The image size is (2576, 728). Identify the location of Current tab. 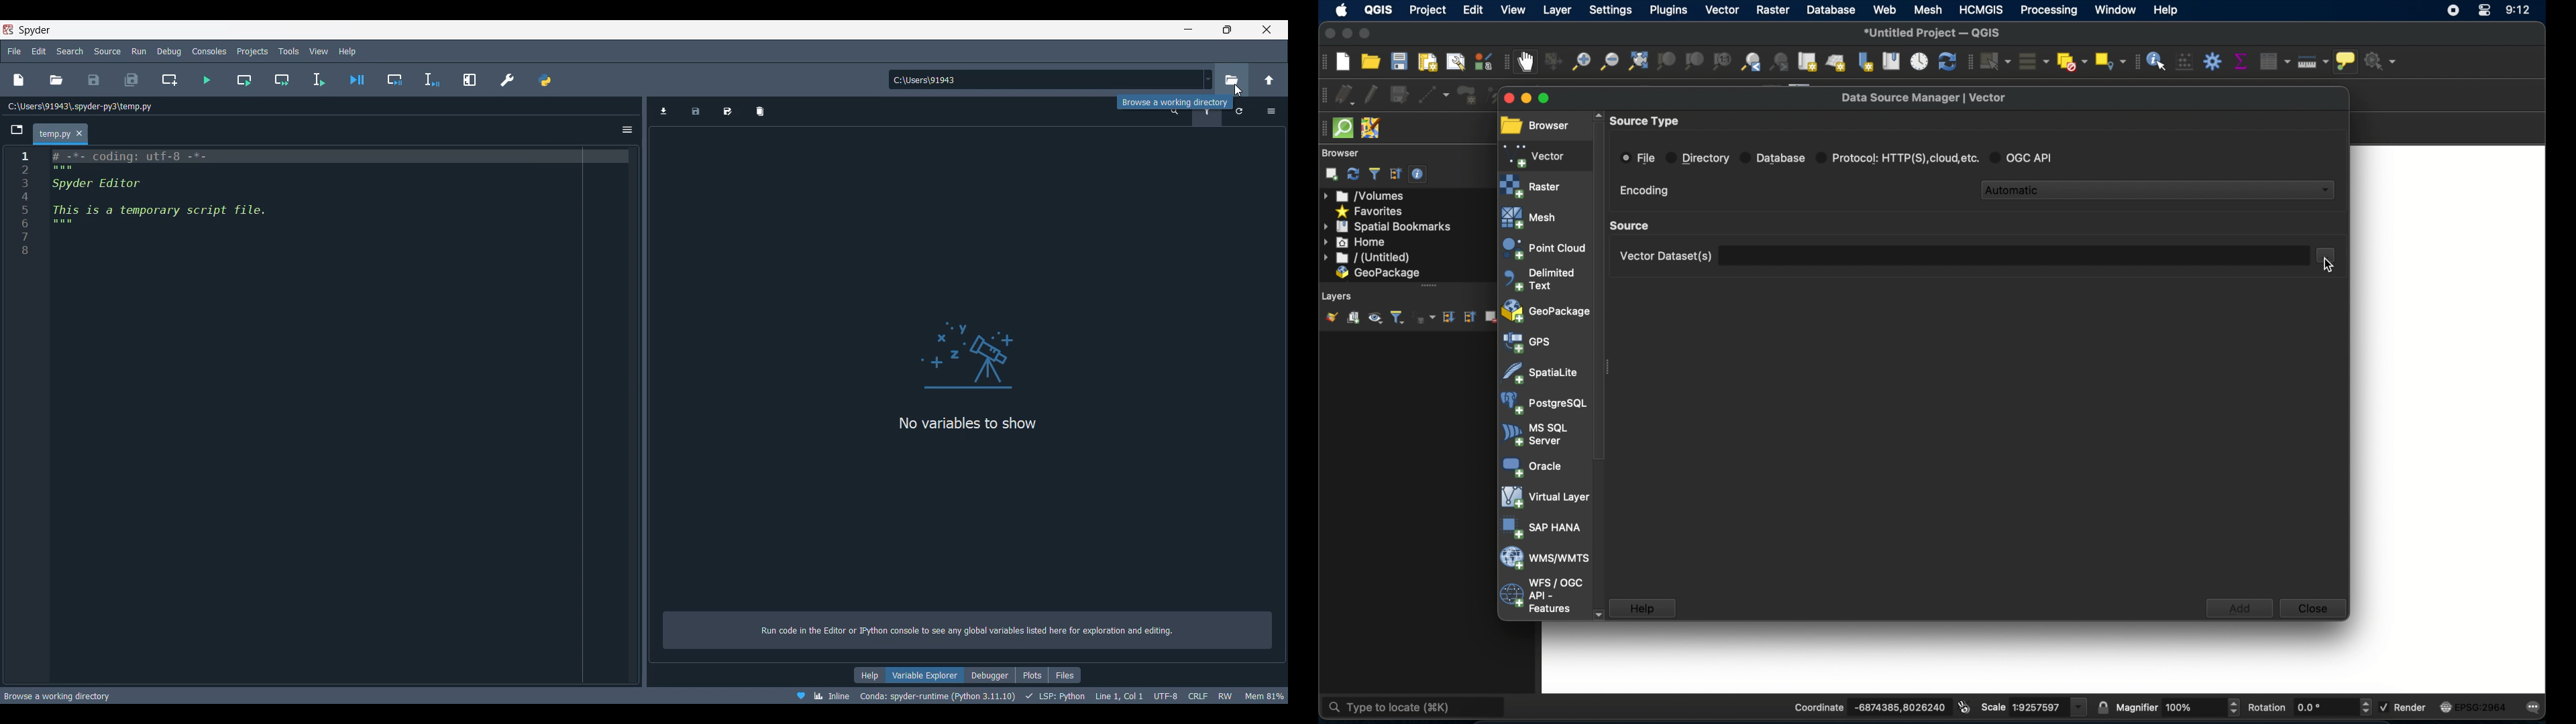
(53, 135).